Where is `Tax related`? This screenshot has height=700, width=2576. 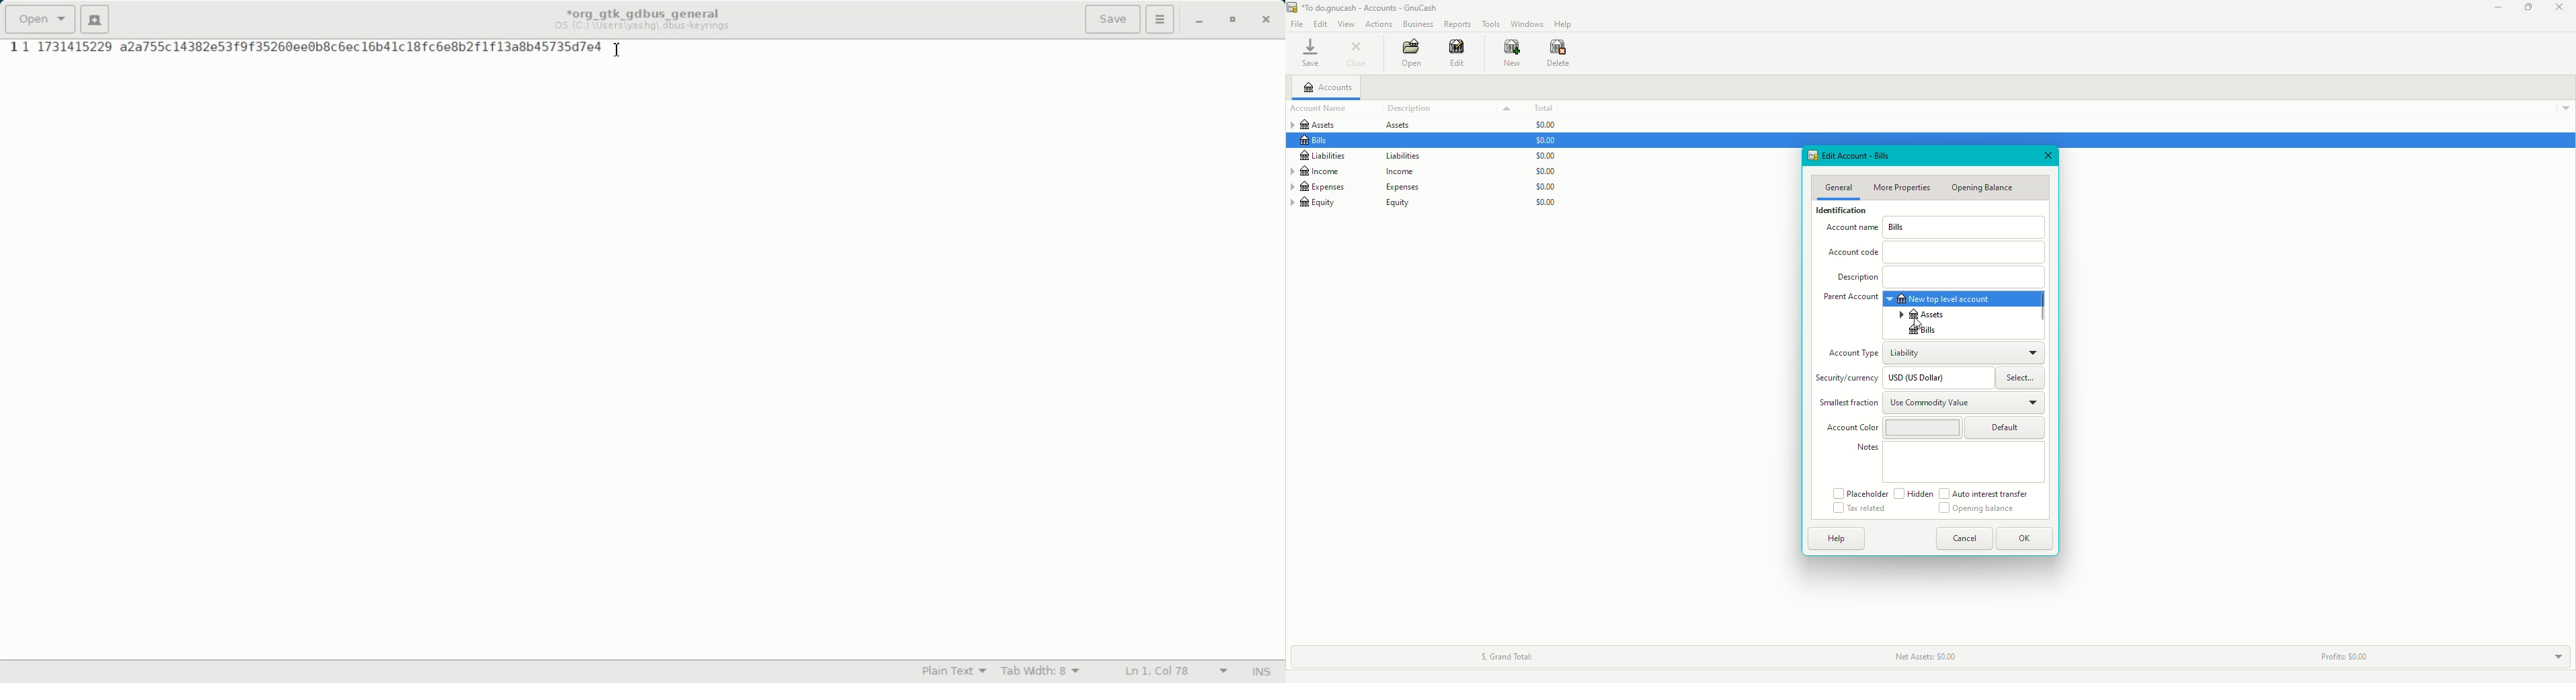 Tax related is located at coordinates (1859, 508).